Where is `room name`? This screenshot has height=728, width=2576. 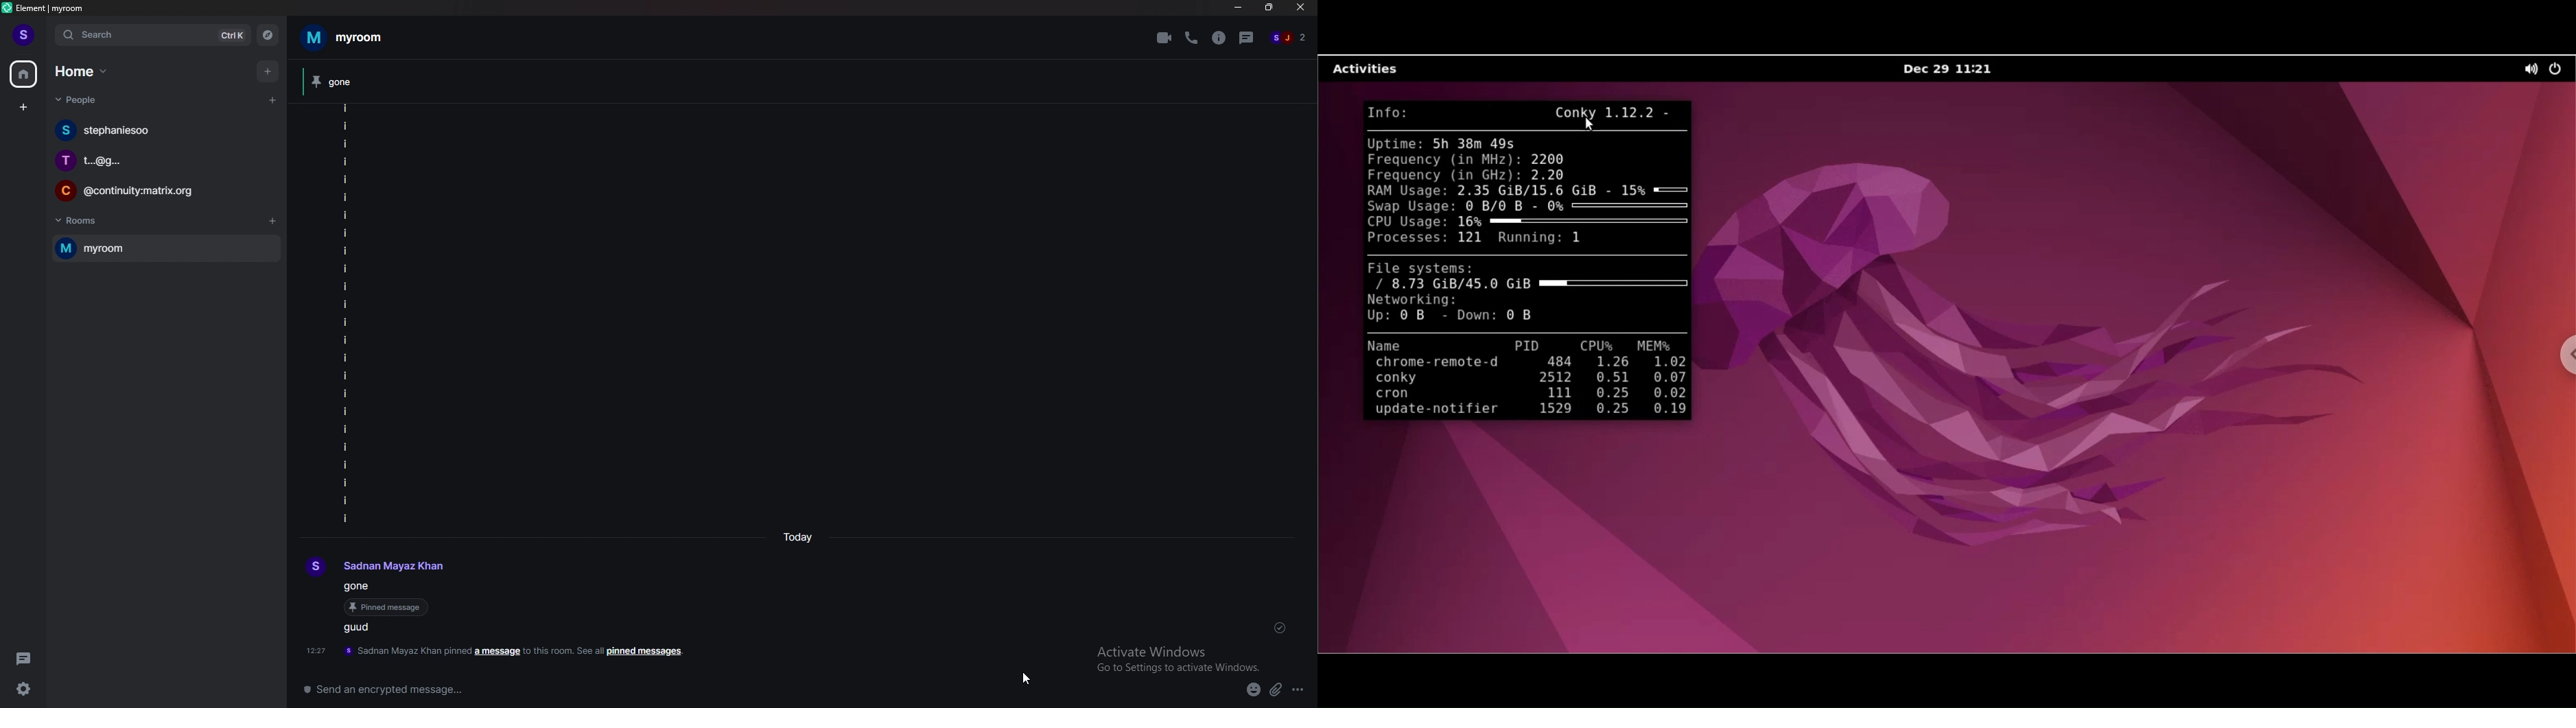
room name is located at coordinates (348, 37).